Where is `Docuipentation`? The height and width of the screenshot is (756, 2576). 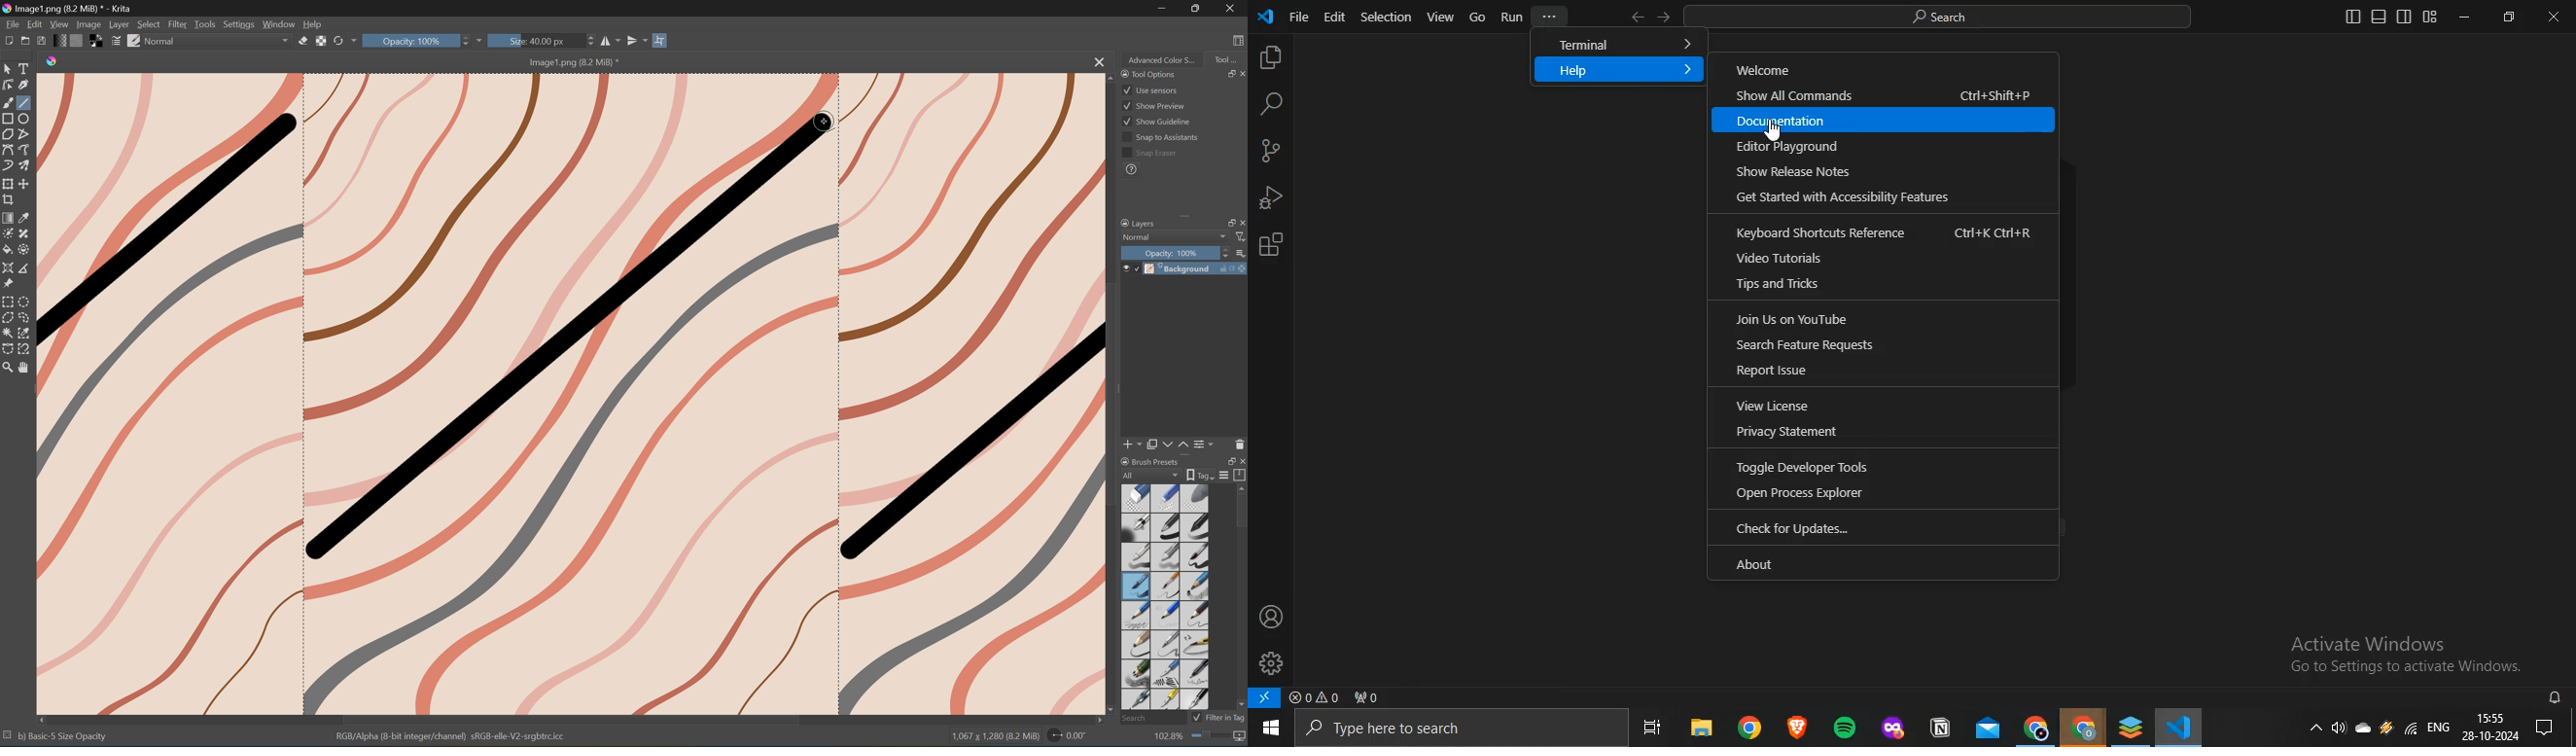 Docuipentation is located at coordinates (1888, 119).